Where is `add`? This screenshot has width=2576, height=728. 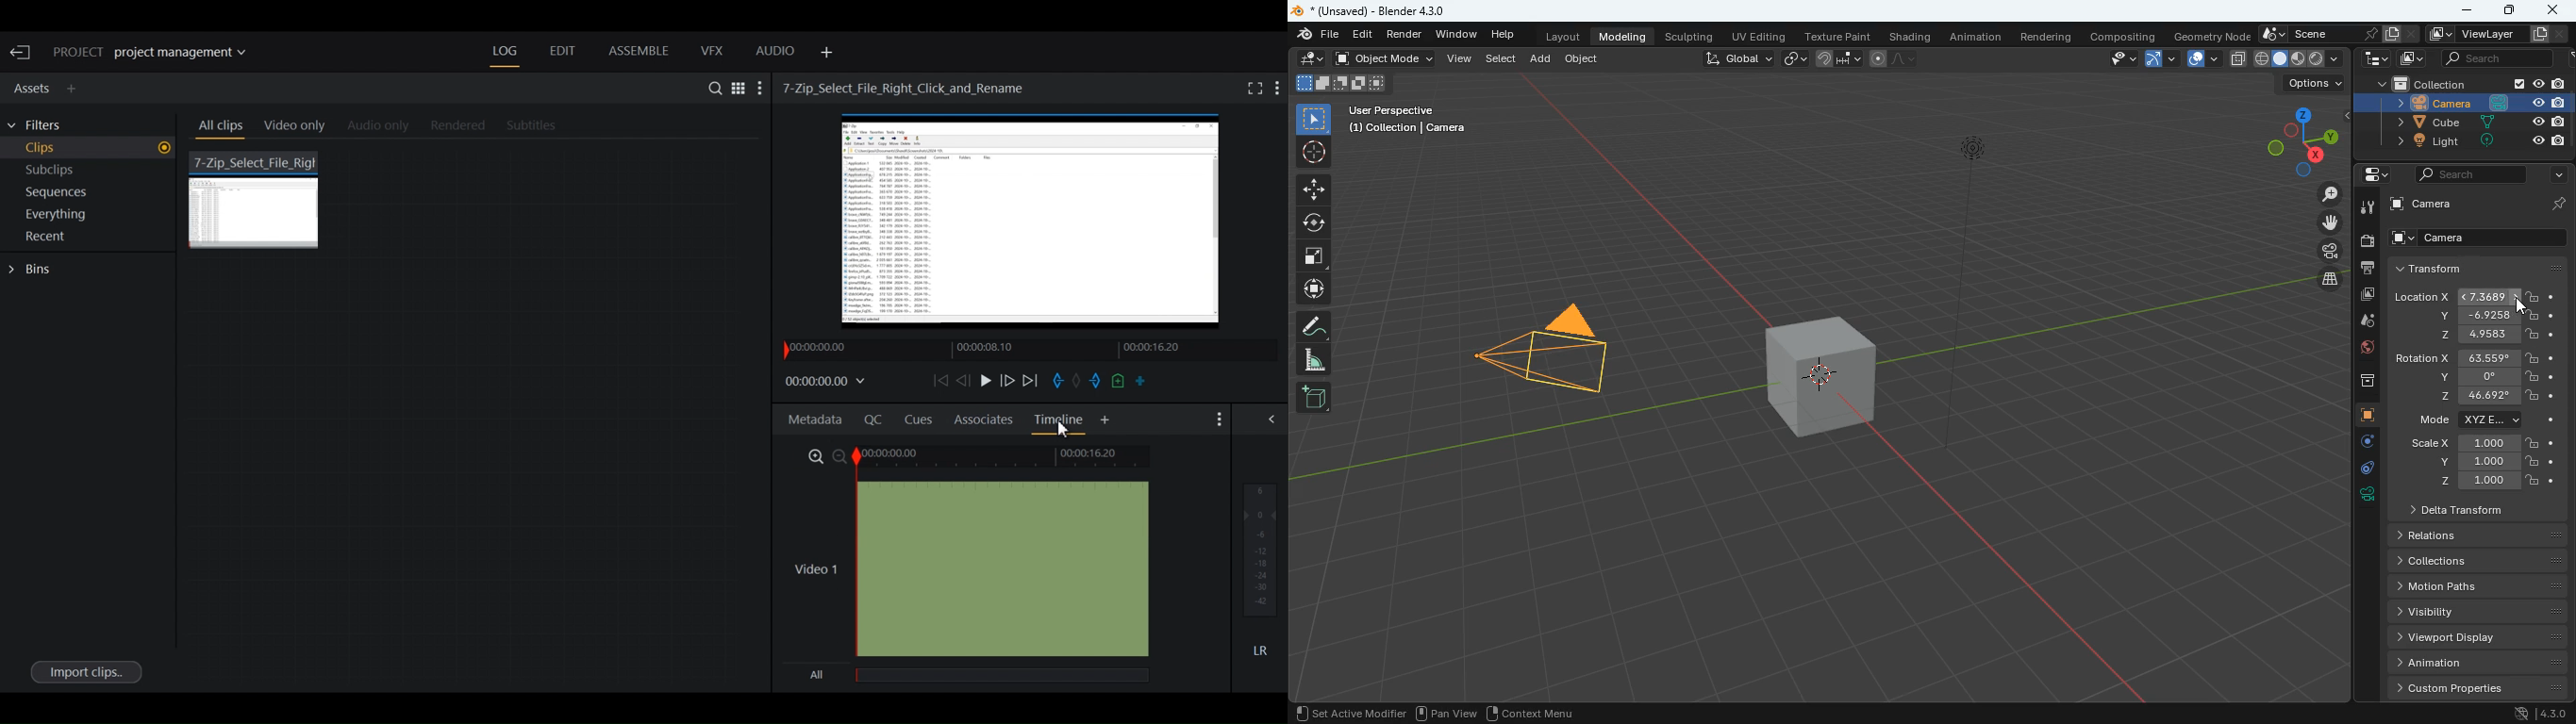 add is located at coordinates (1539, 60).